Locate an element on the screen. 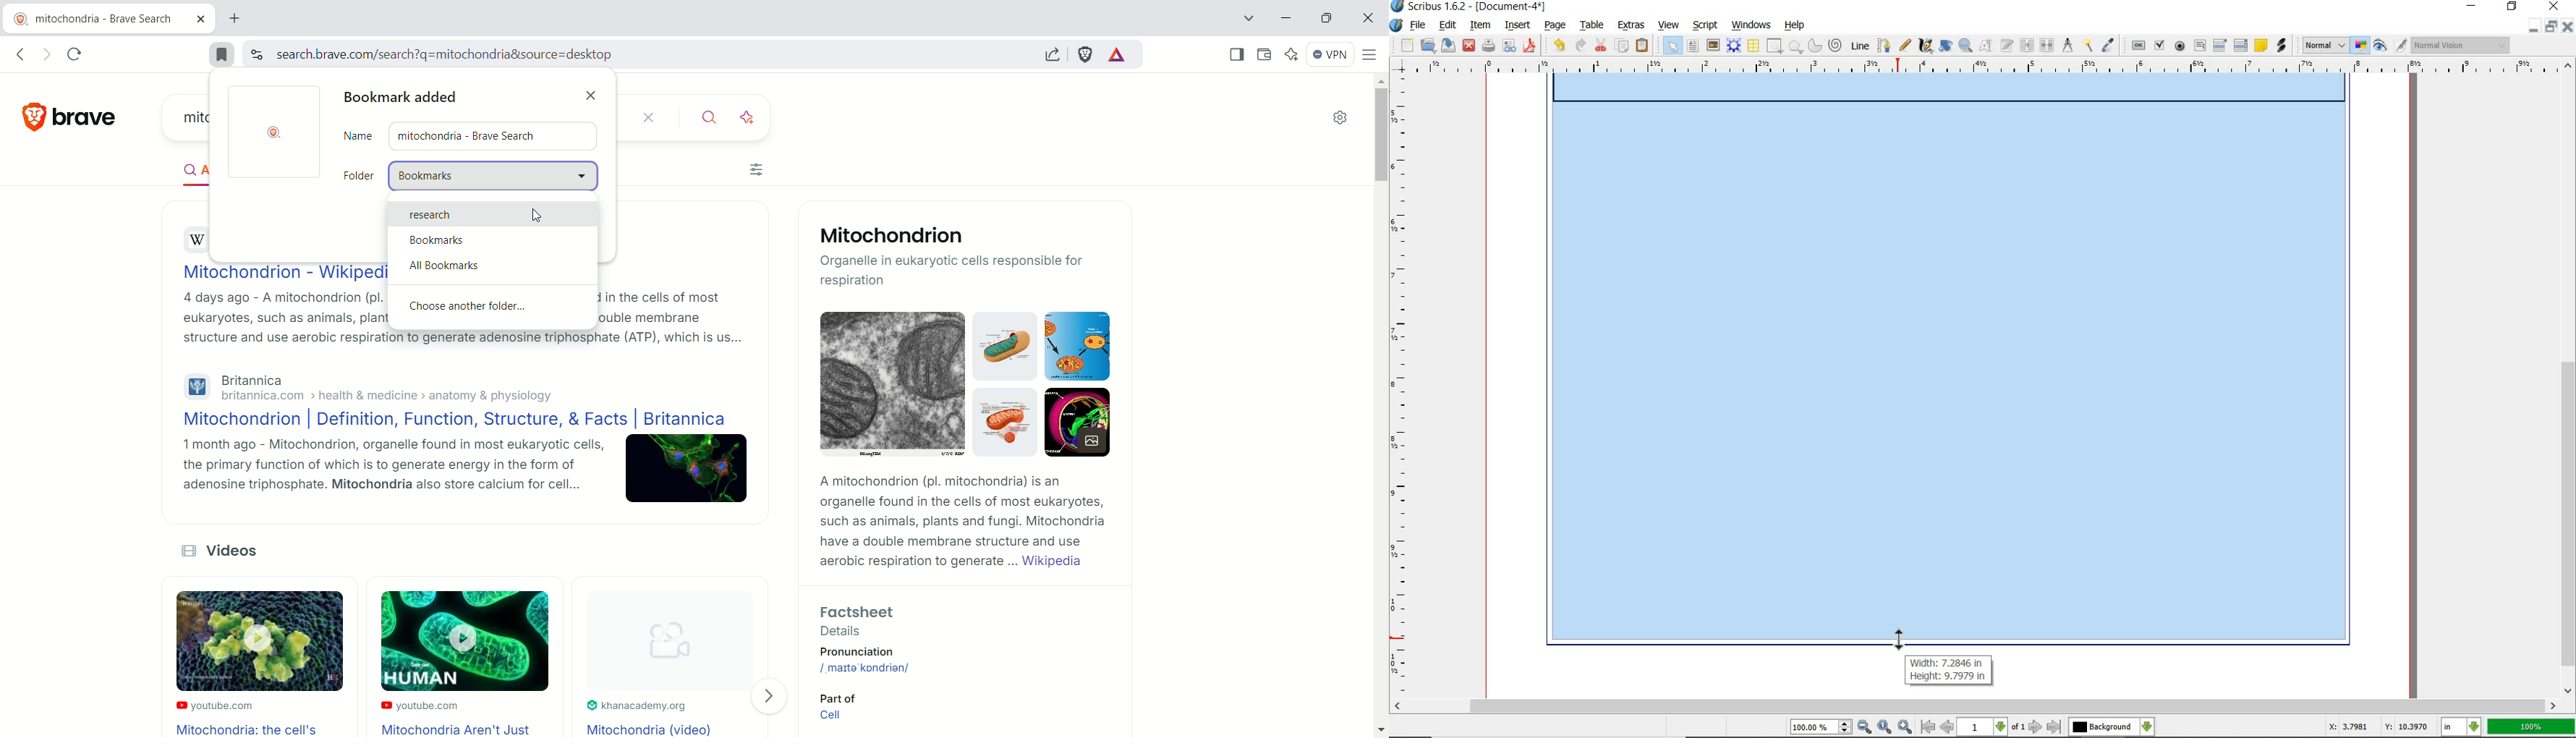 This screenshot has height=756, width=2576. select is located at coordinates (1671, 45).